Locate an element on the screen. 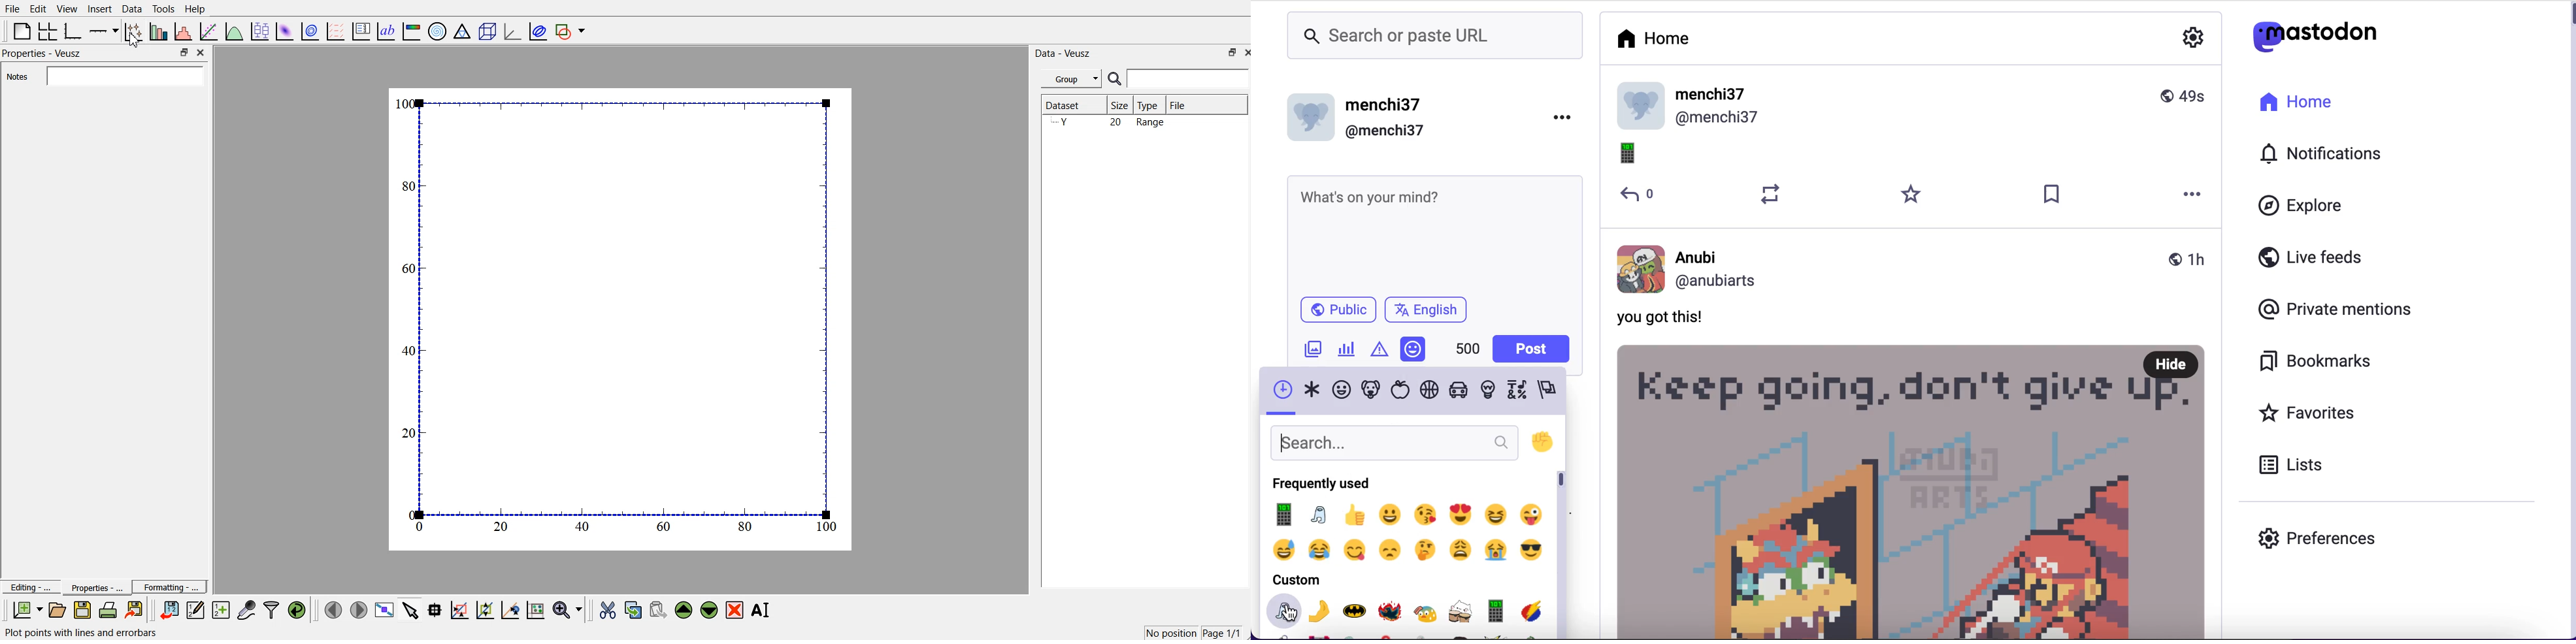  emoji is located at coordinates (1636, 156).